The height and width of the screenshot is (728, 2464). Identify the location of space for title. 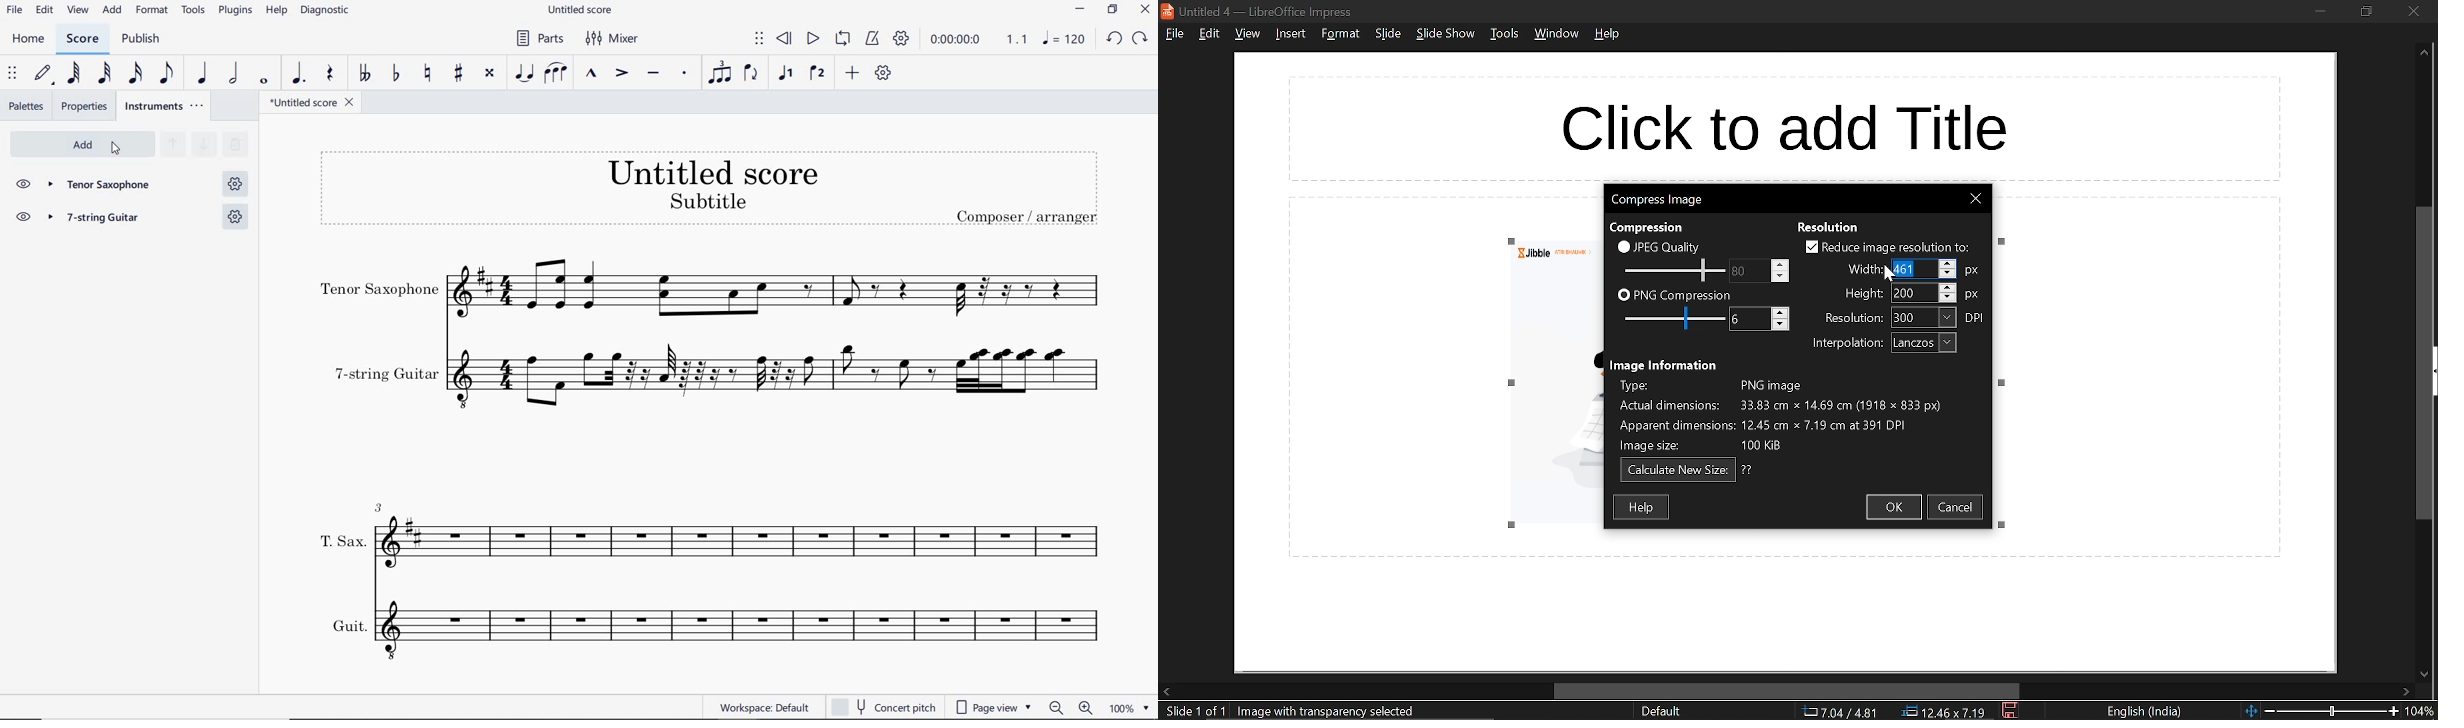
(1804, 122).